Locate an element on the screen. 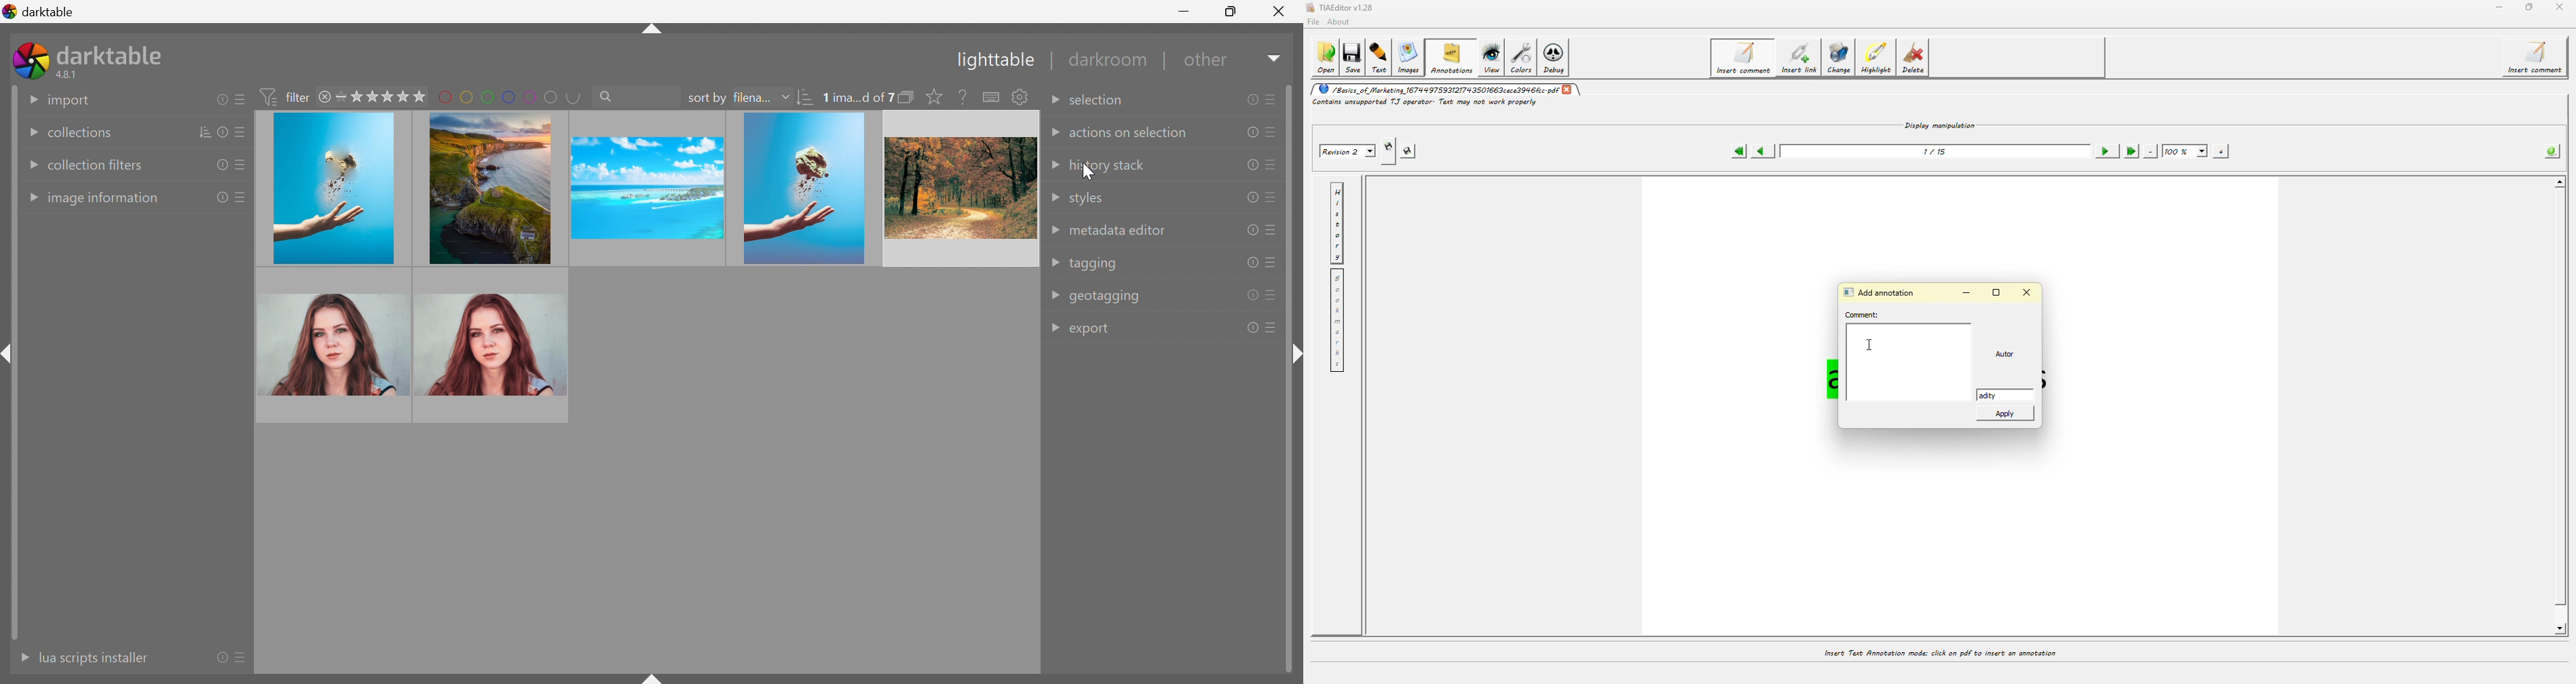 Image resolution: width=2576 pixels, height=700 pixels. image is located at coordinates (333, 189).